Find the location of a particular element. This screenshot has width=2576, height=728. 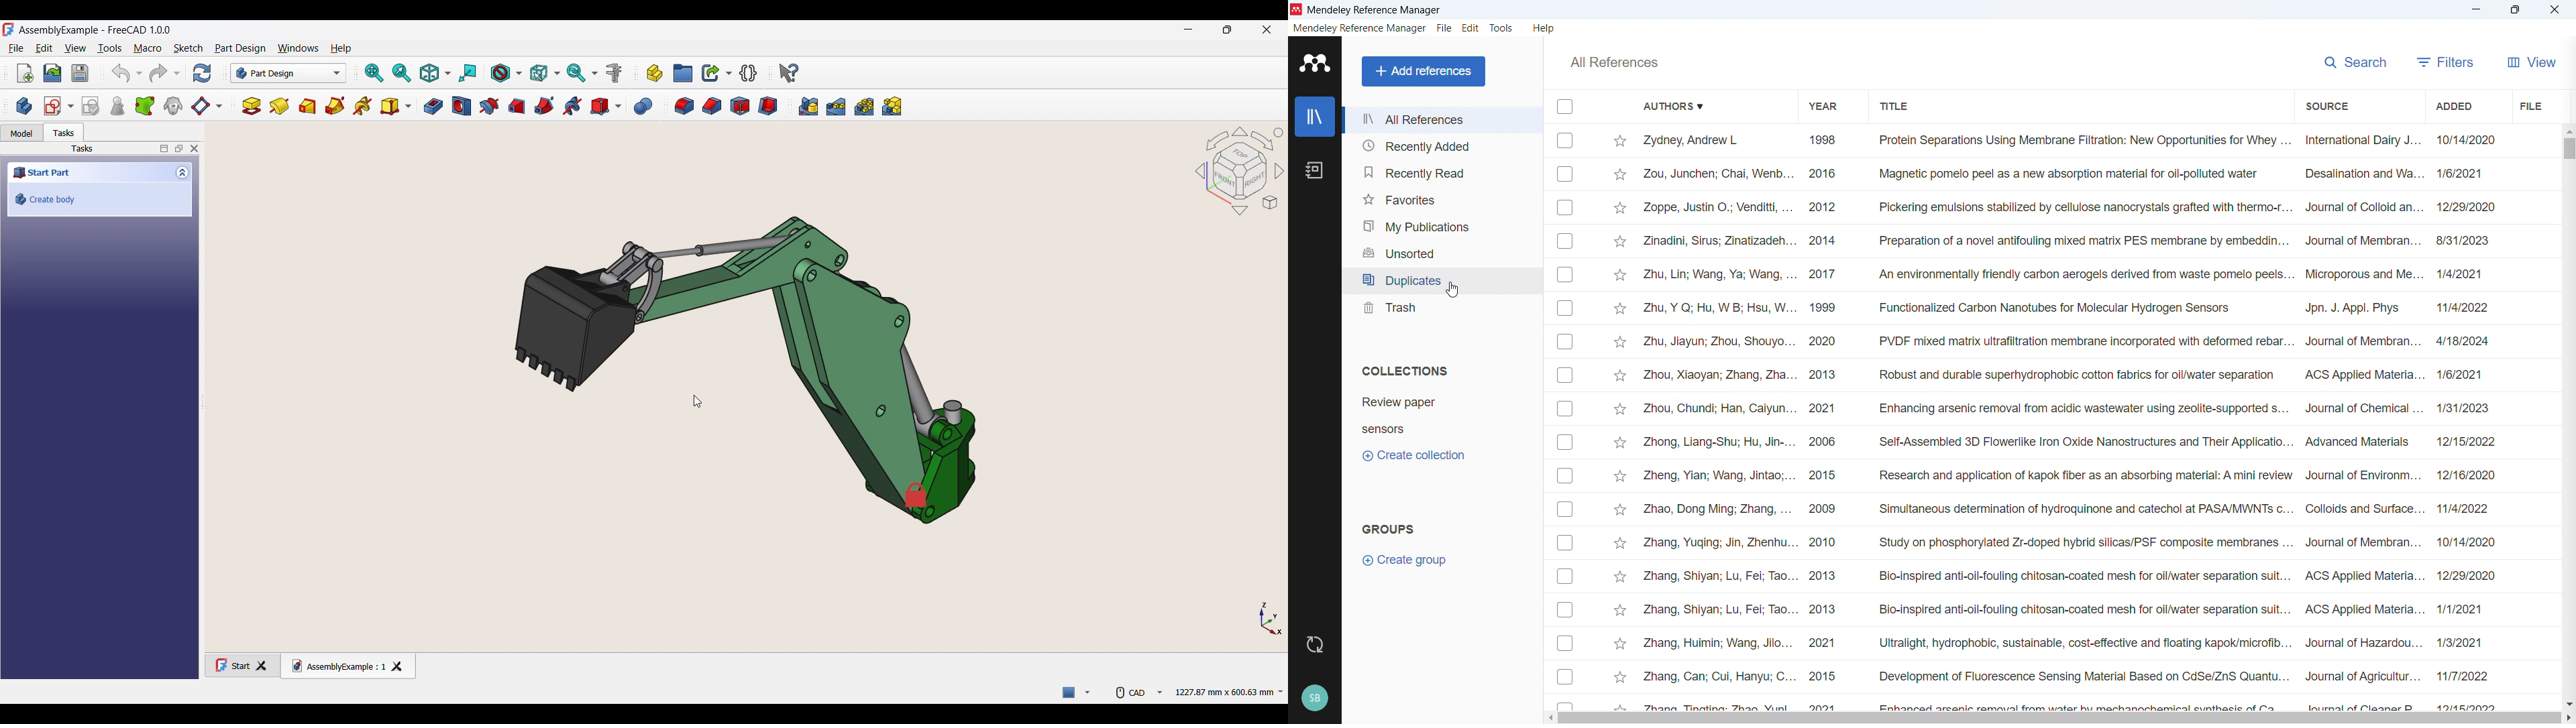

edit is located at coordinates (1470, 27).